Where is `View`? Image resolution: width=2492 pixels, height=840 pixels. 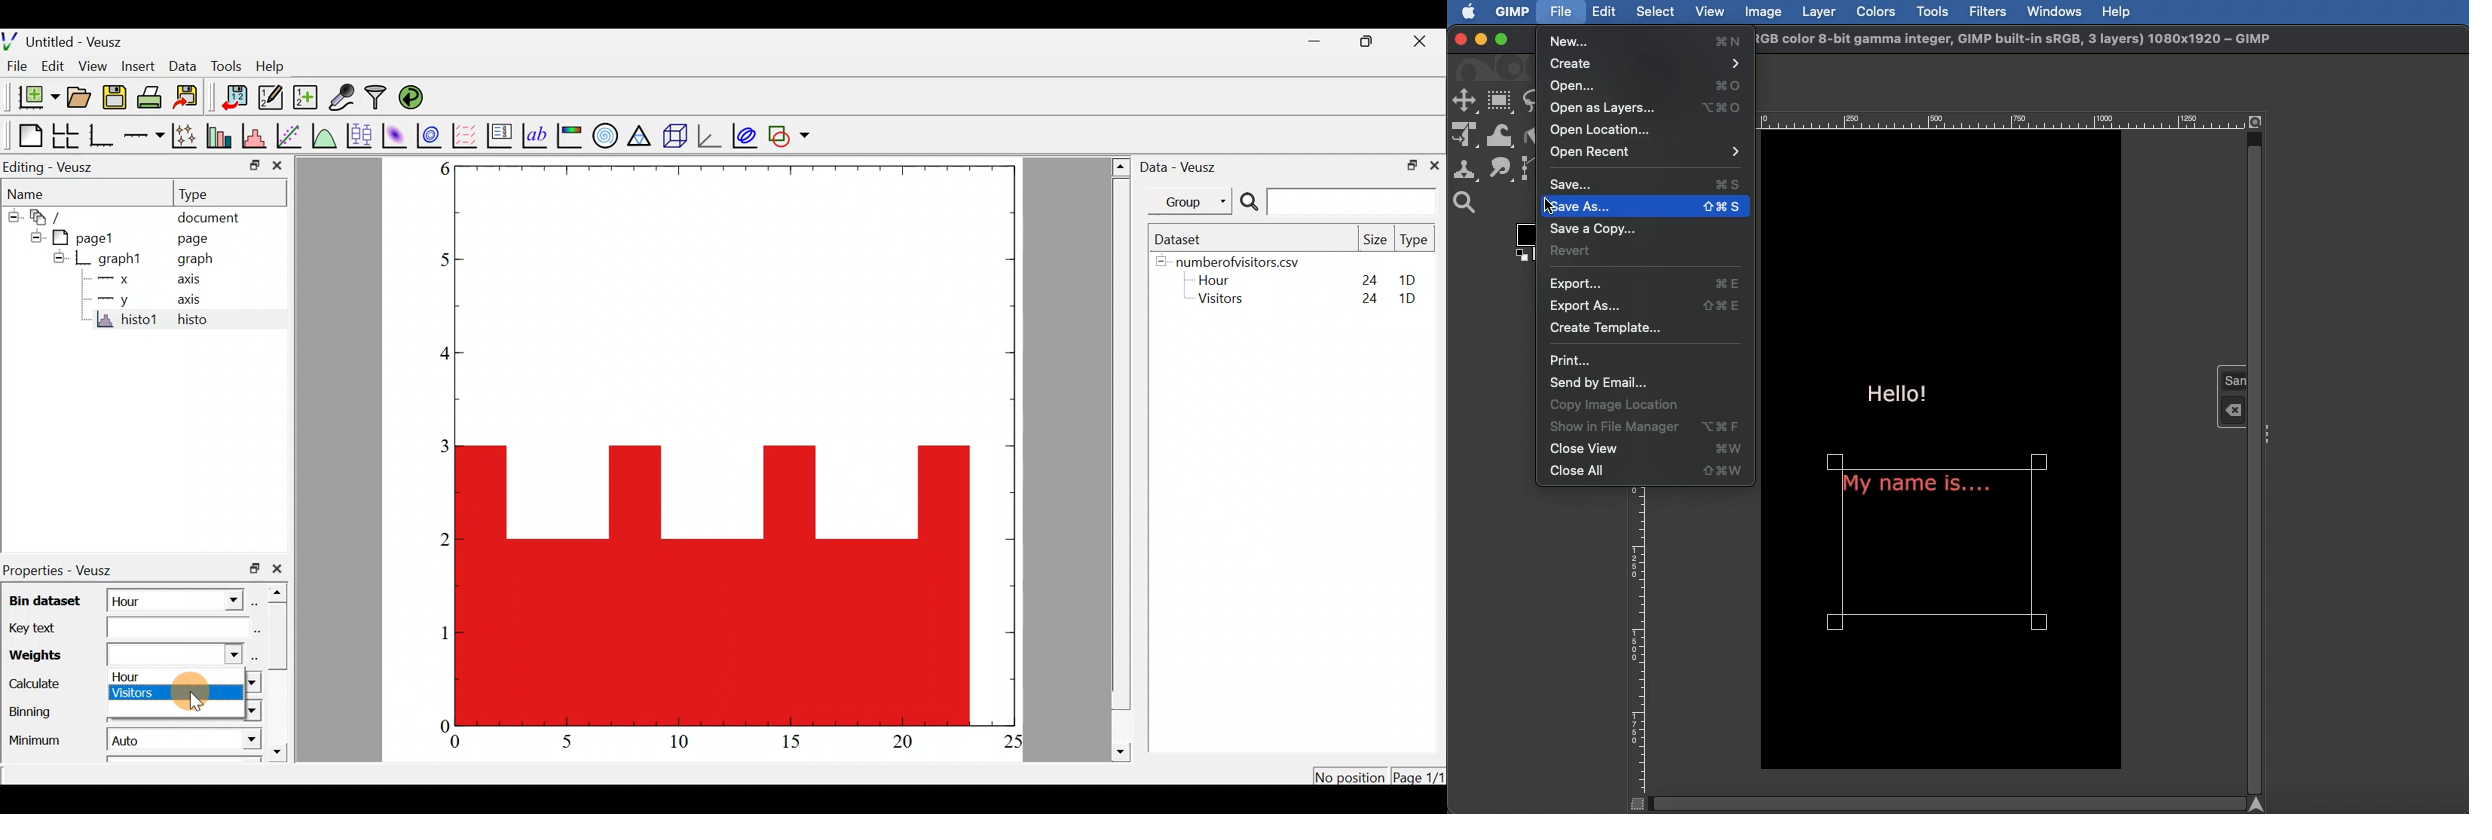 View is located at coordinates (1712, 12).